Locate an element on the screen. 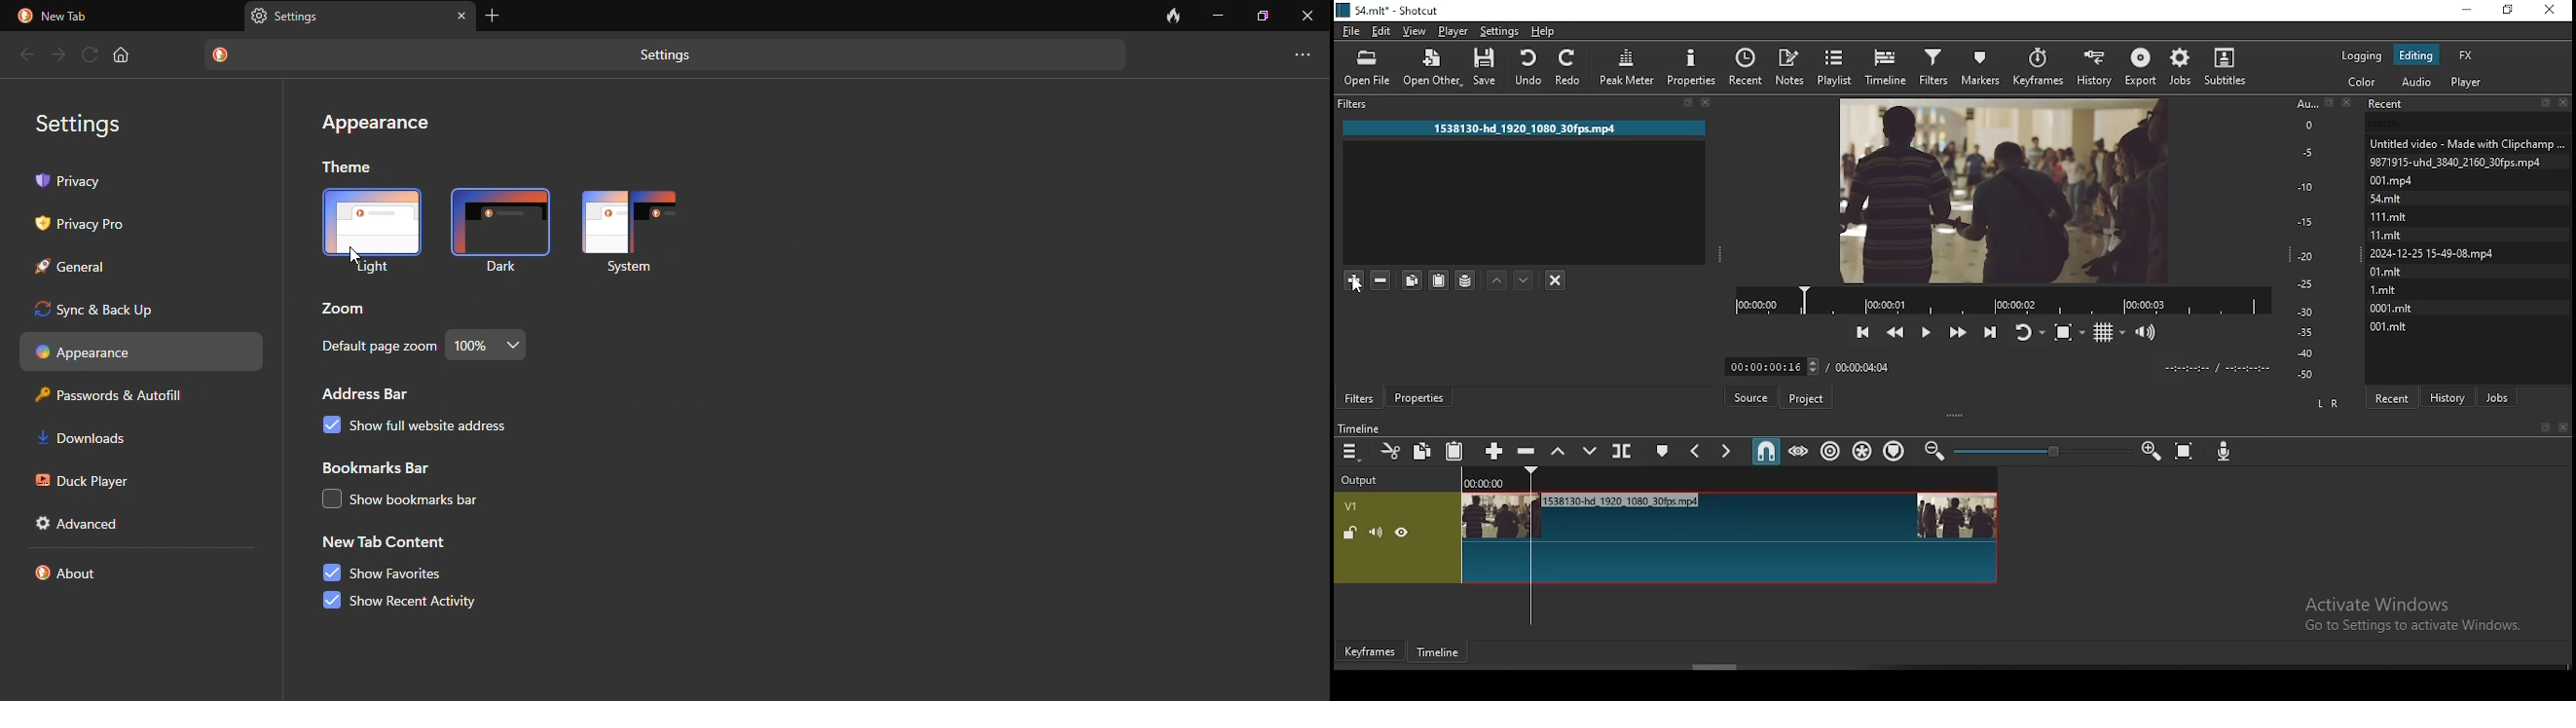 The height and width of the screenshot is (728, 2576). new tab and more is located at coordinates (1305, 50).